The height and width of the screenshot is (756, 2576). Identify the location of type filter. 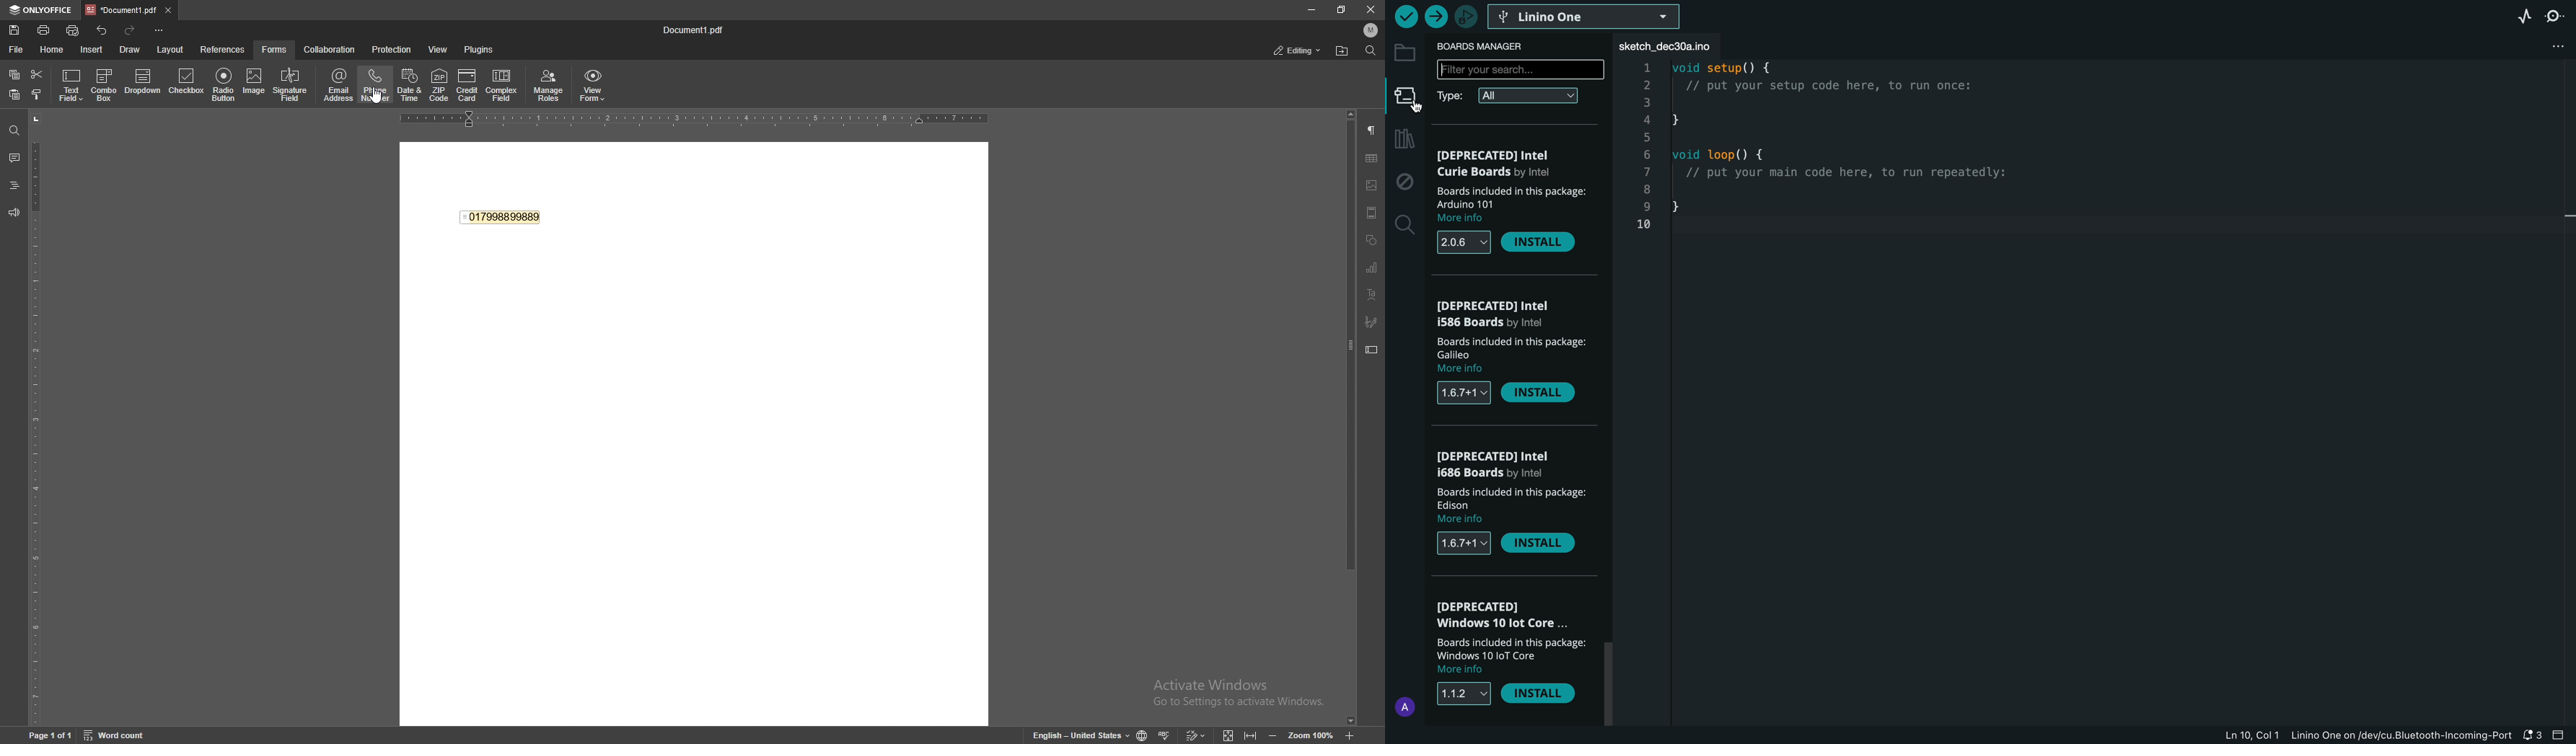
(1514, 96).